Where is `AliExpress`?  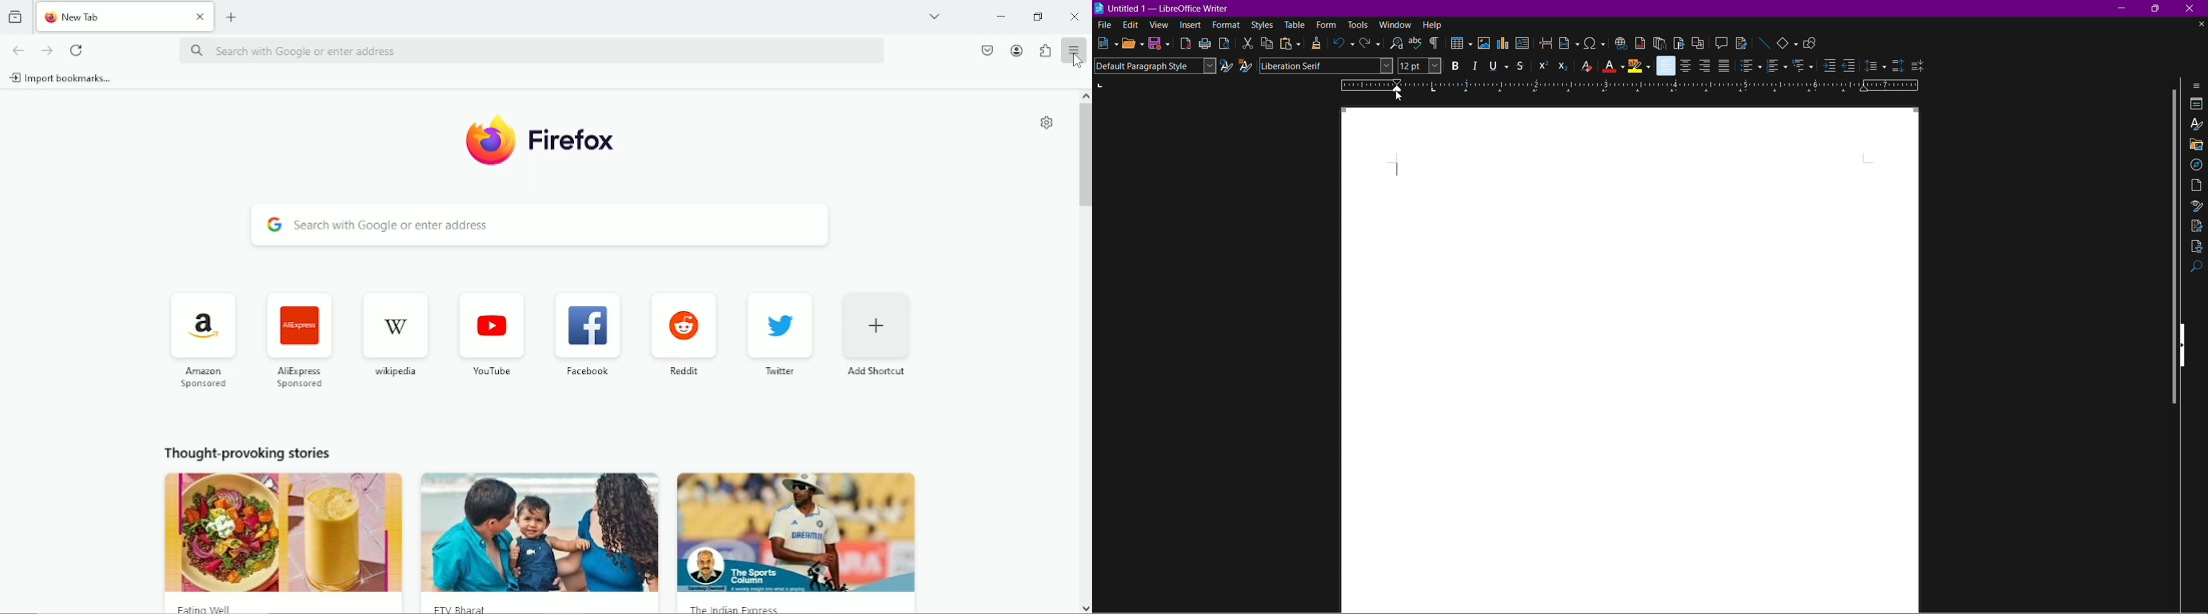 AliExpress is located at coordinates (298, 380).